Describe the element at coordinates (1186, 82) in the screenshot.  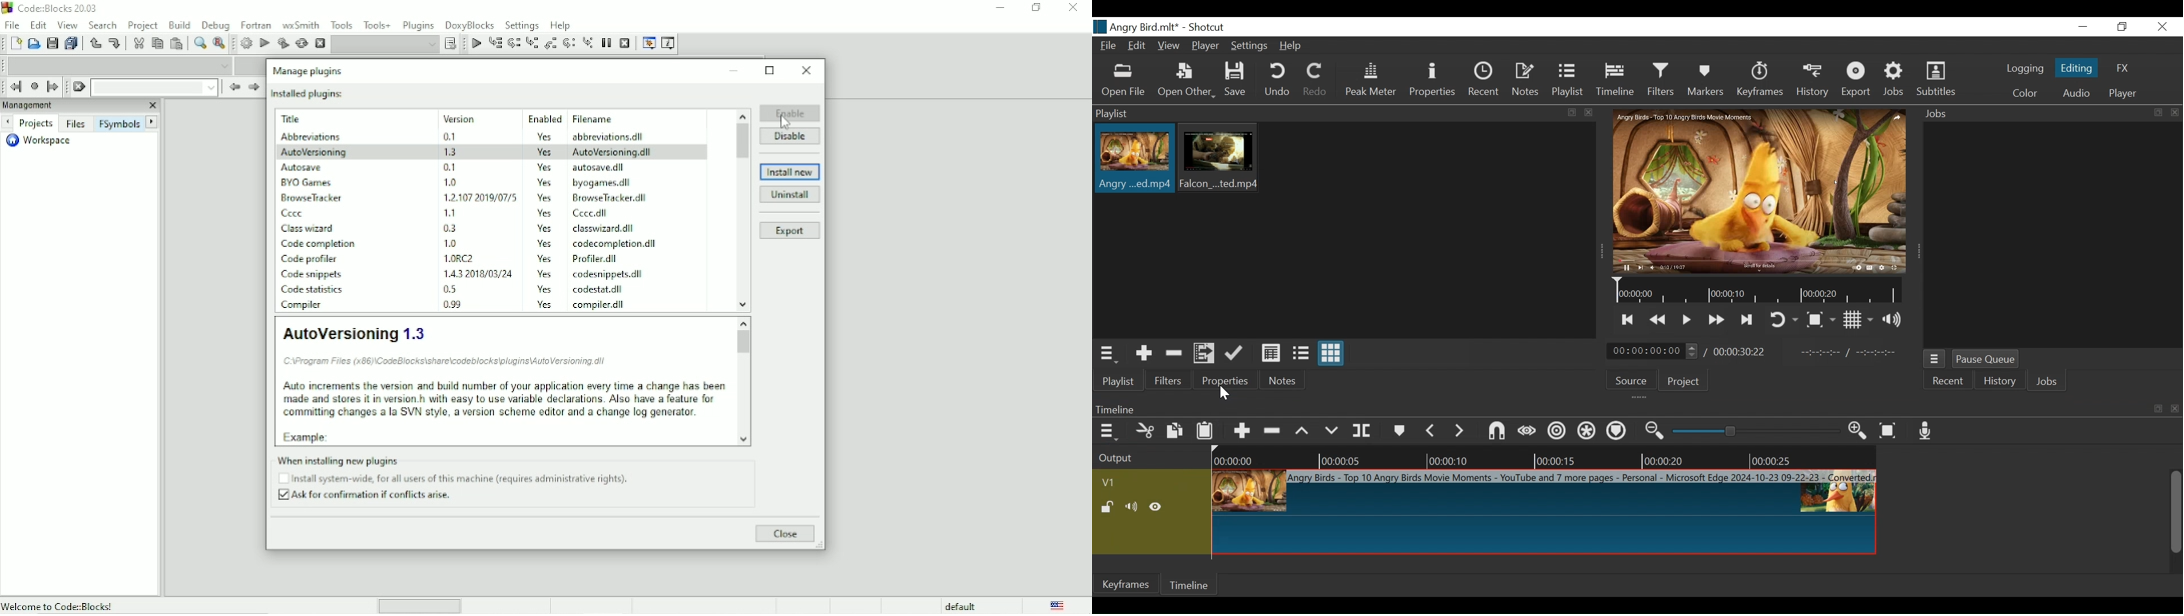
I see `Open Other` at that location.